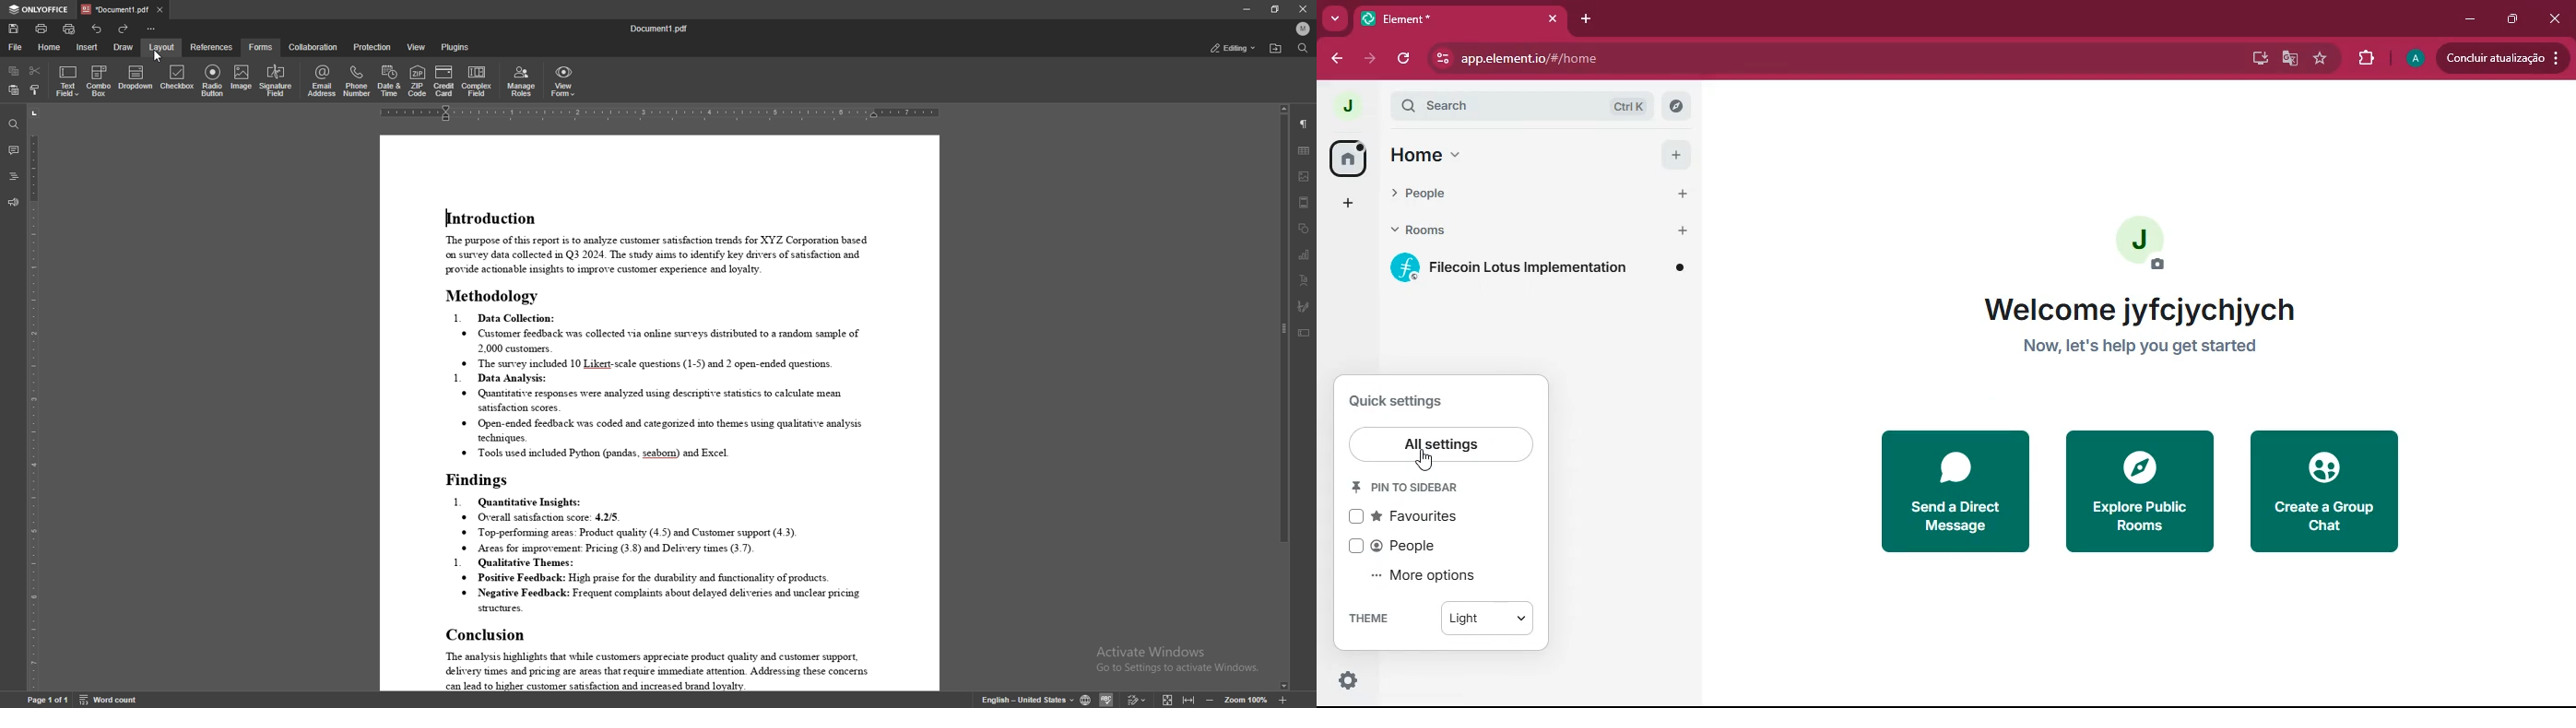 The width and height of the screenshot is (2576, 728). Describe the element at coordinates (1412, 517) in the screenshot. I see `favourites` at that location.